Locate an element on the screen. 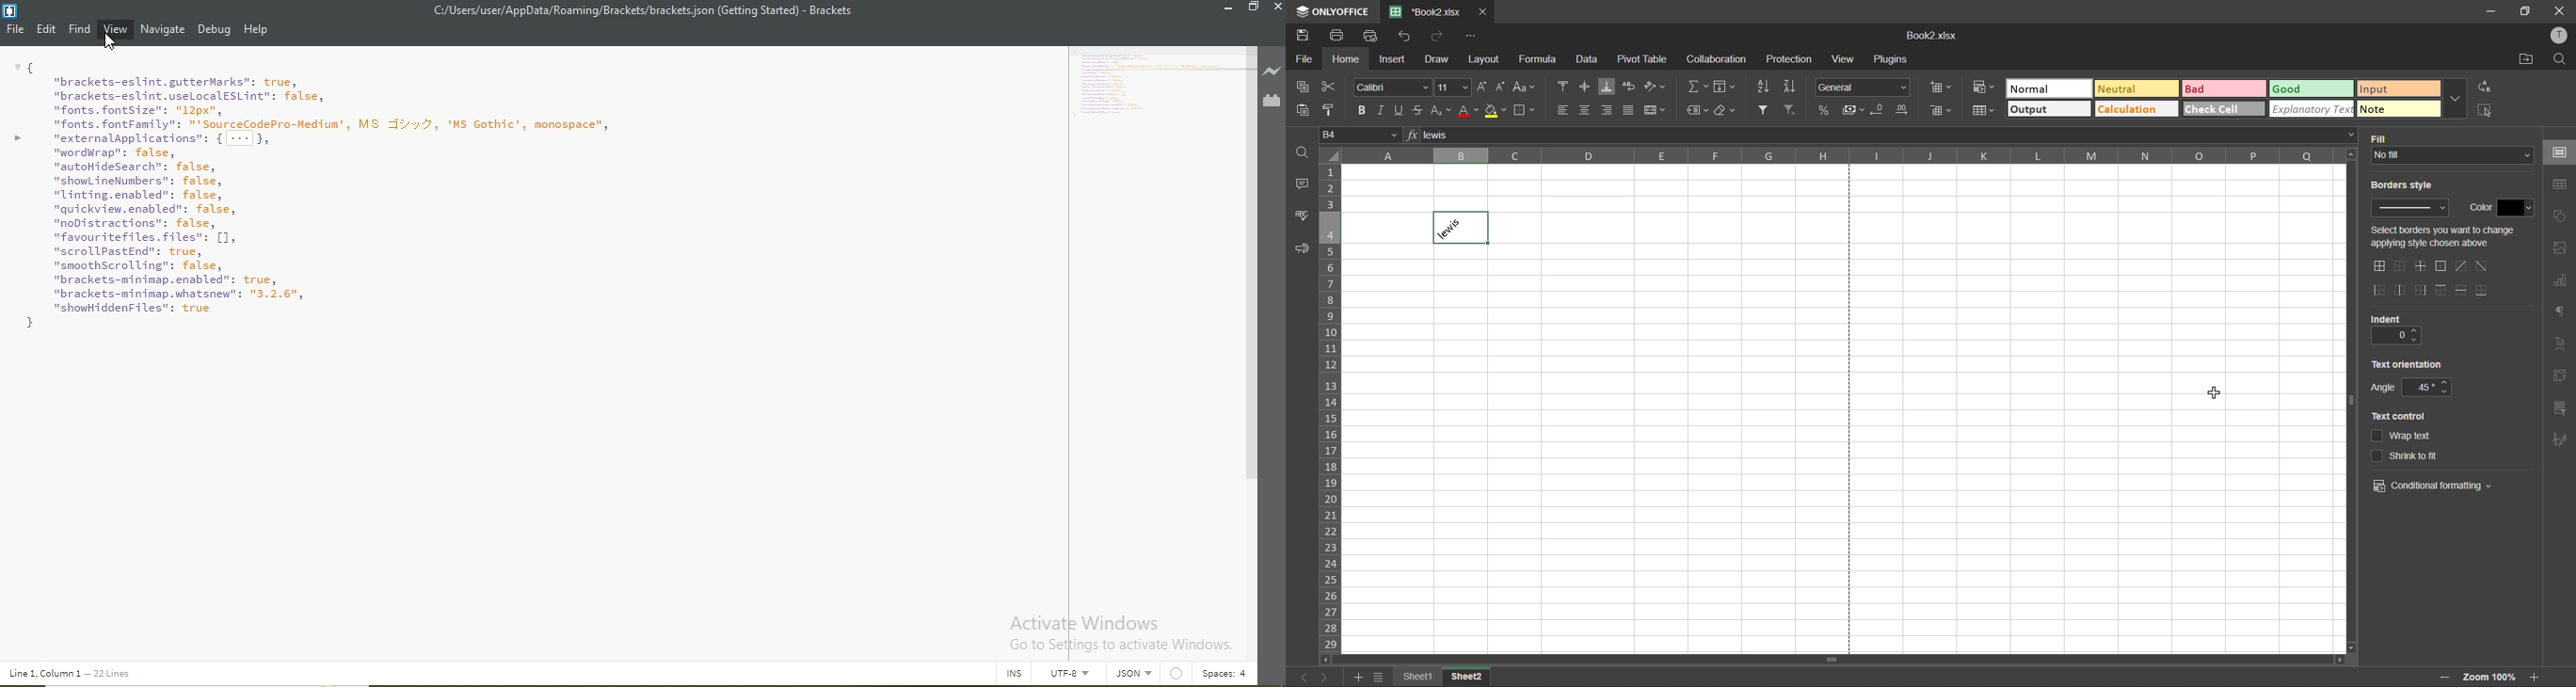  move right is located at coordinates (2336, 661).